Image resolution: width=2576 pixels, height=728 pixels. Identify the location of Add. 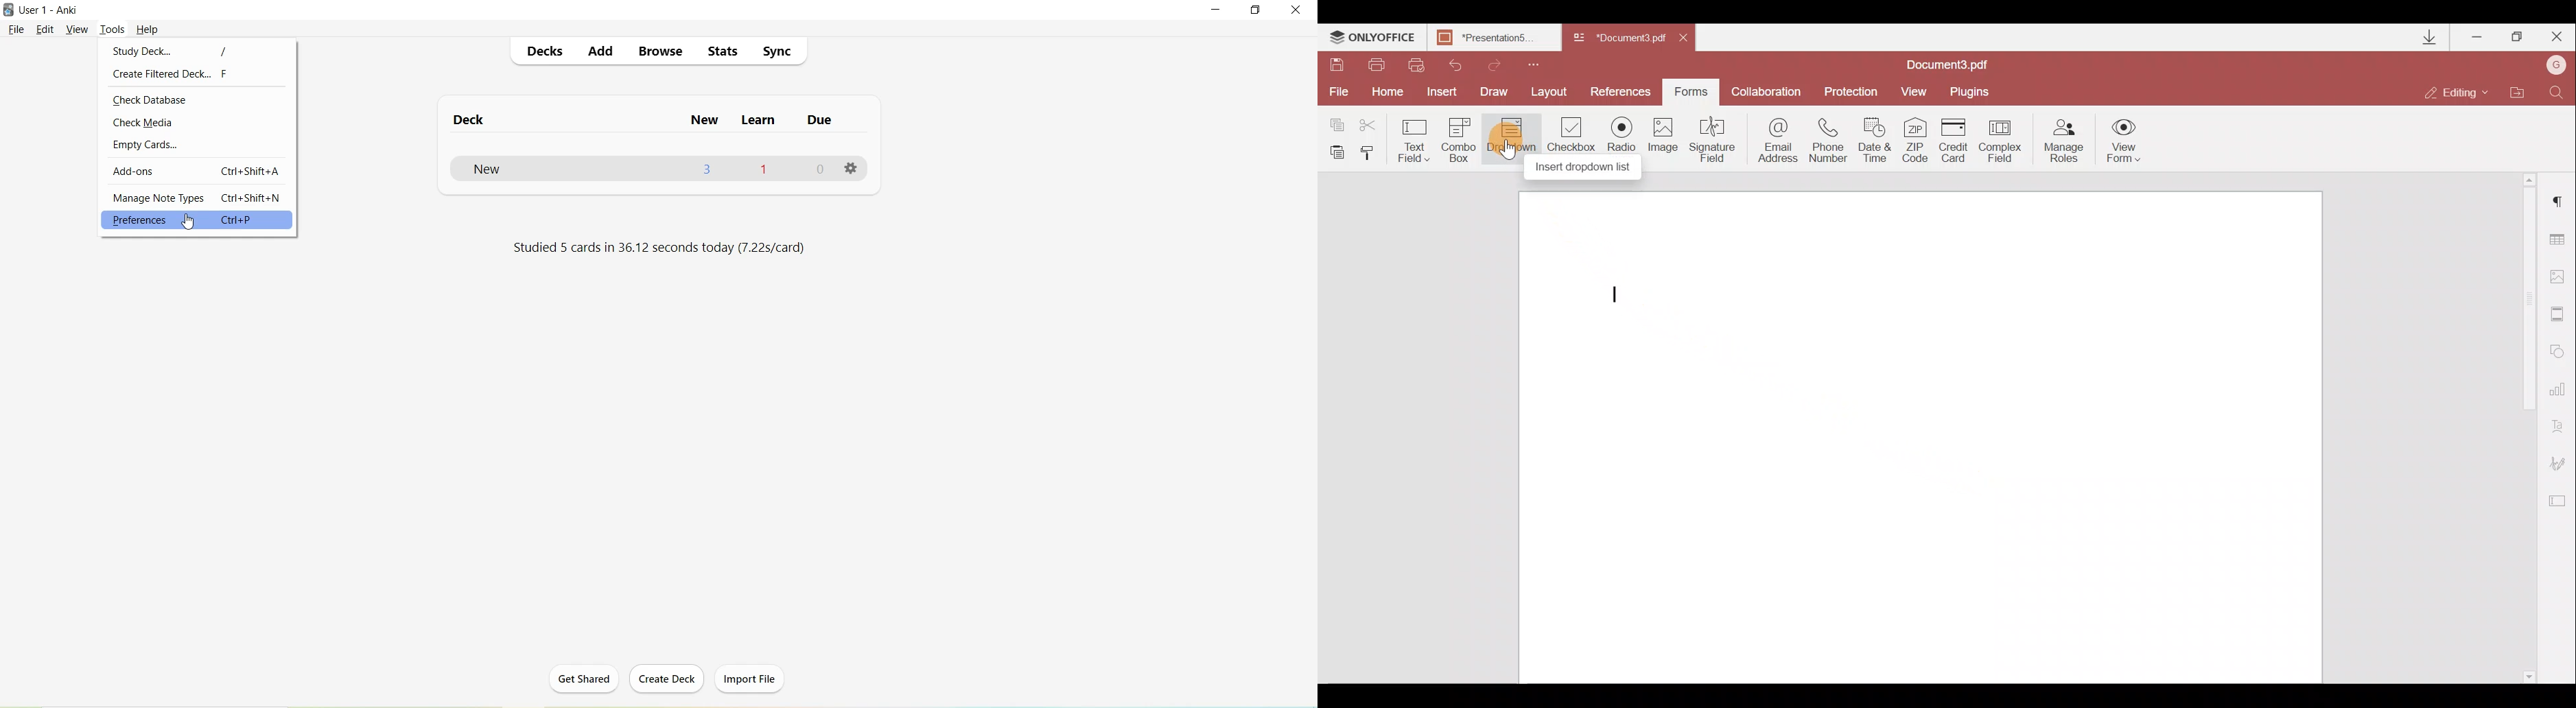
(600, 54).